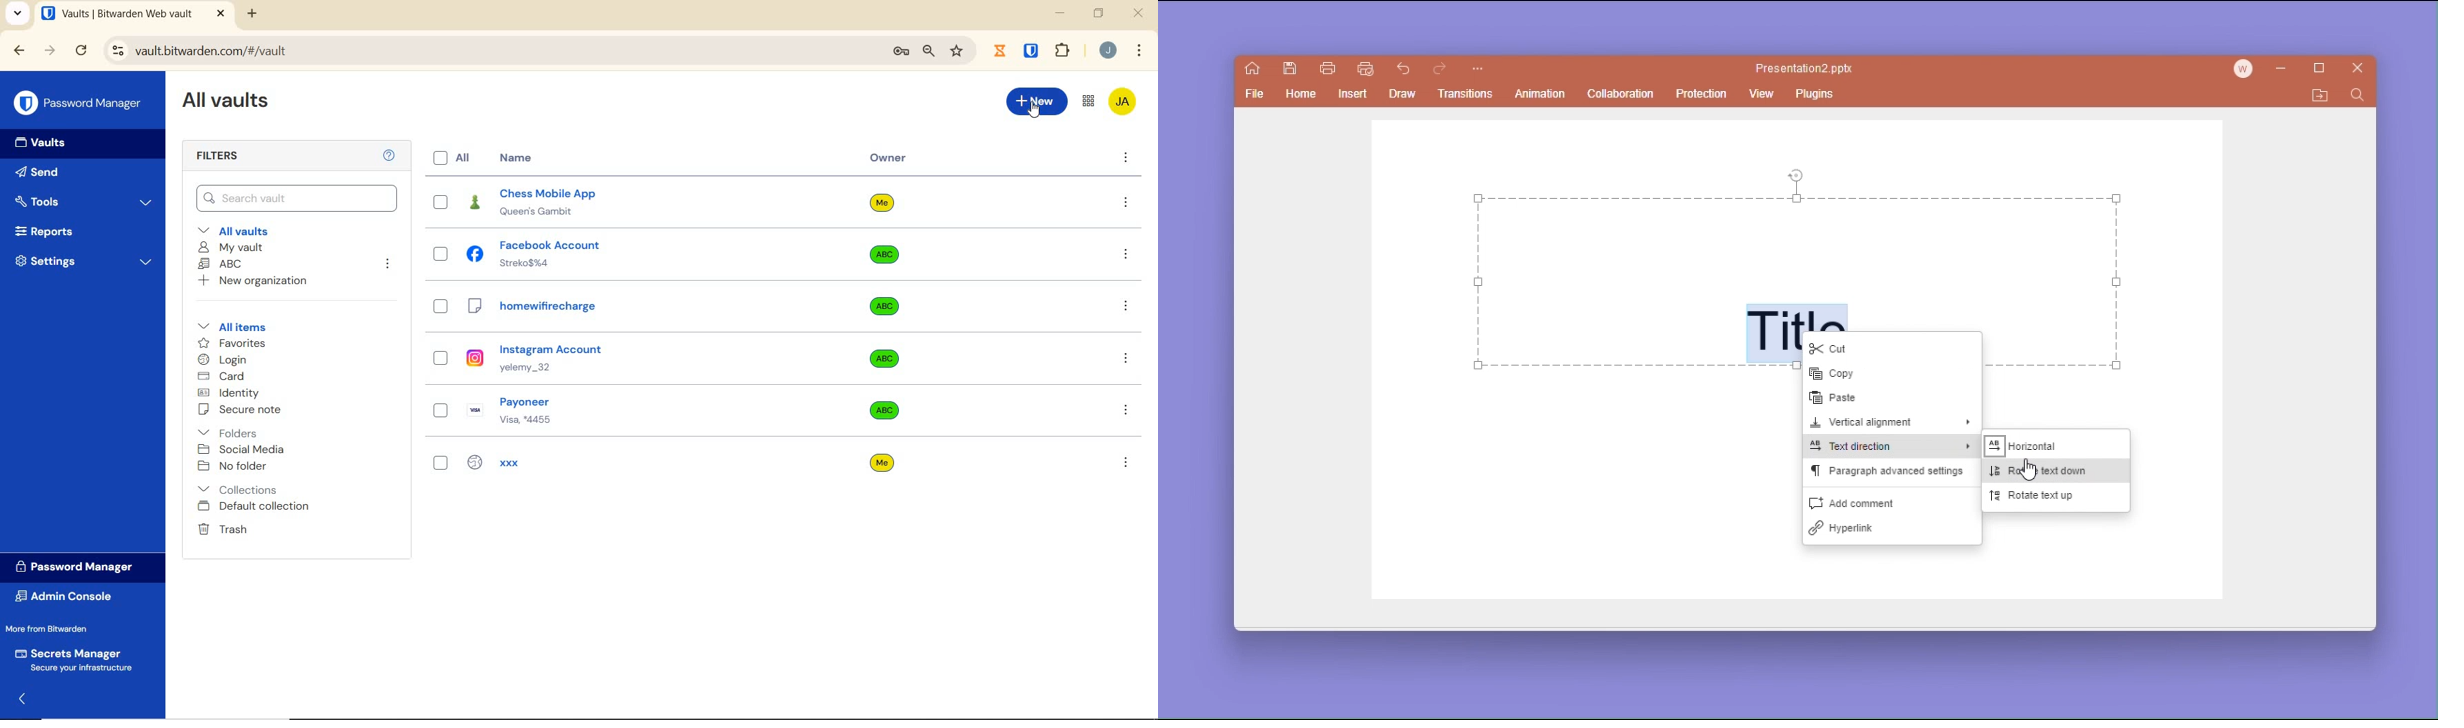 The width and height of the screenshot is (2464, 728). I want to click on homewifirecharge, so click(634, 304).